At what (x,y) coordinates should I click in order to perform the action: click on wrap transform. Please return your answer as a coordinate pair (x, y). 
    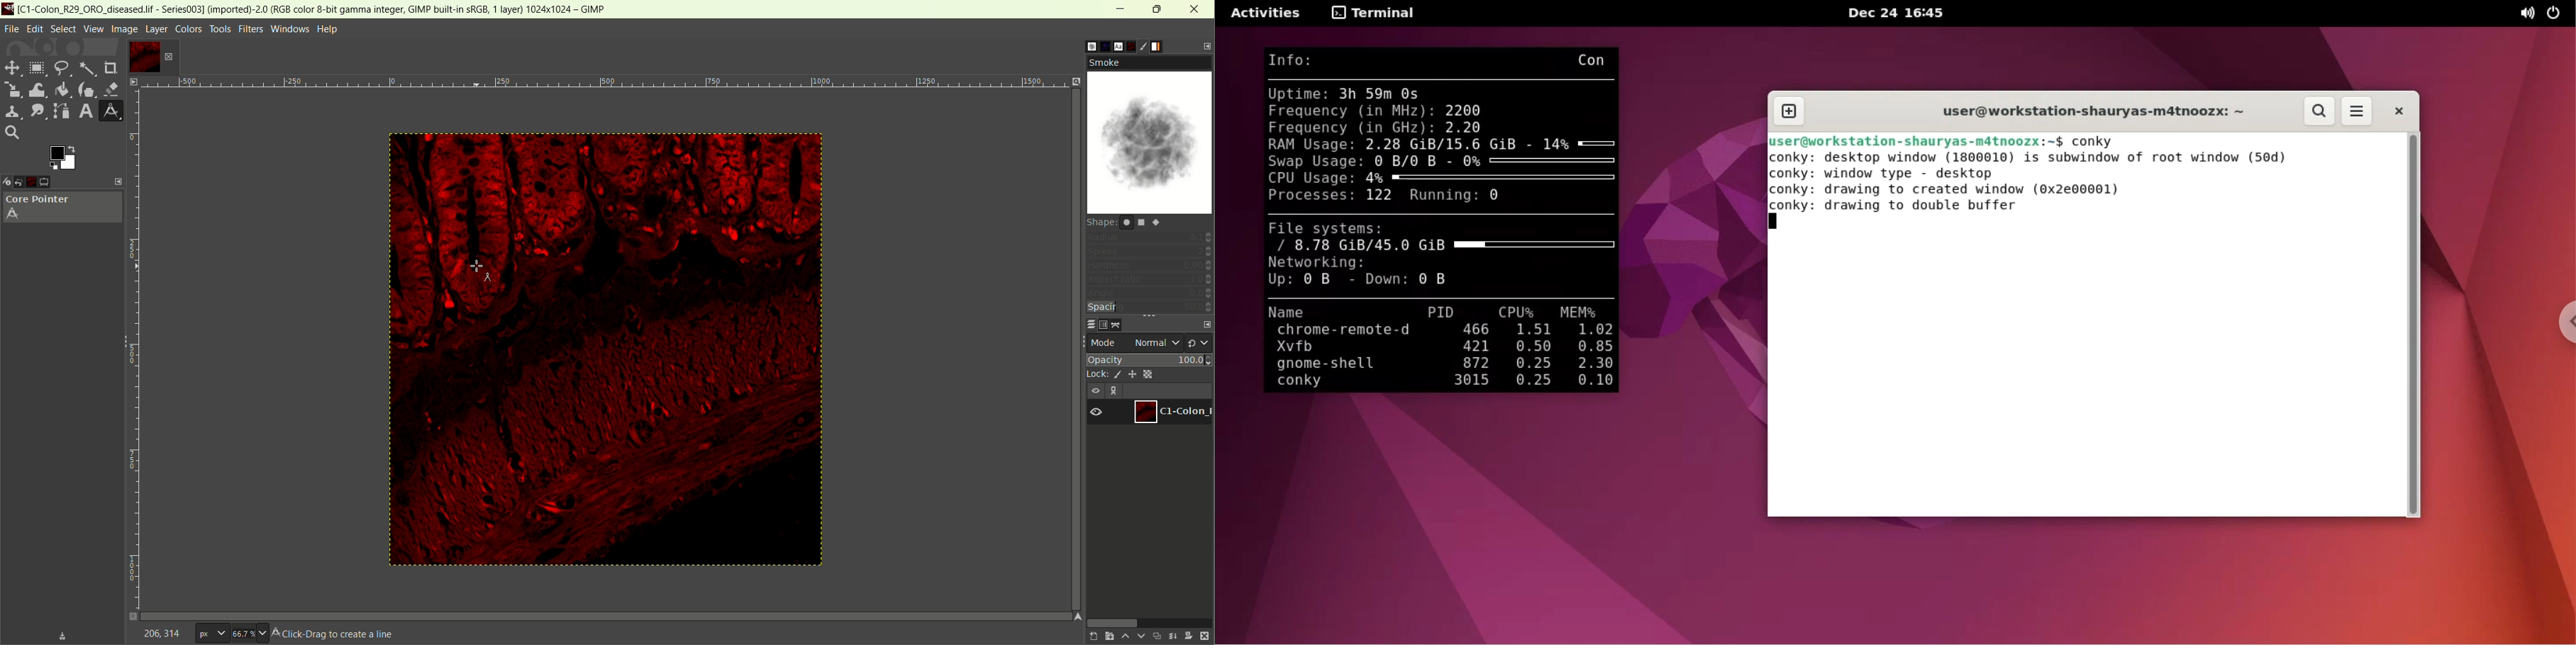
    Looking at the image, I should click on (35, 89).